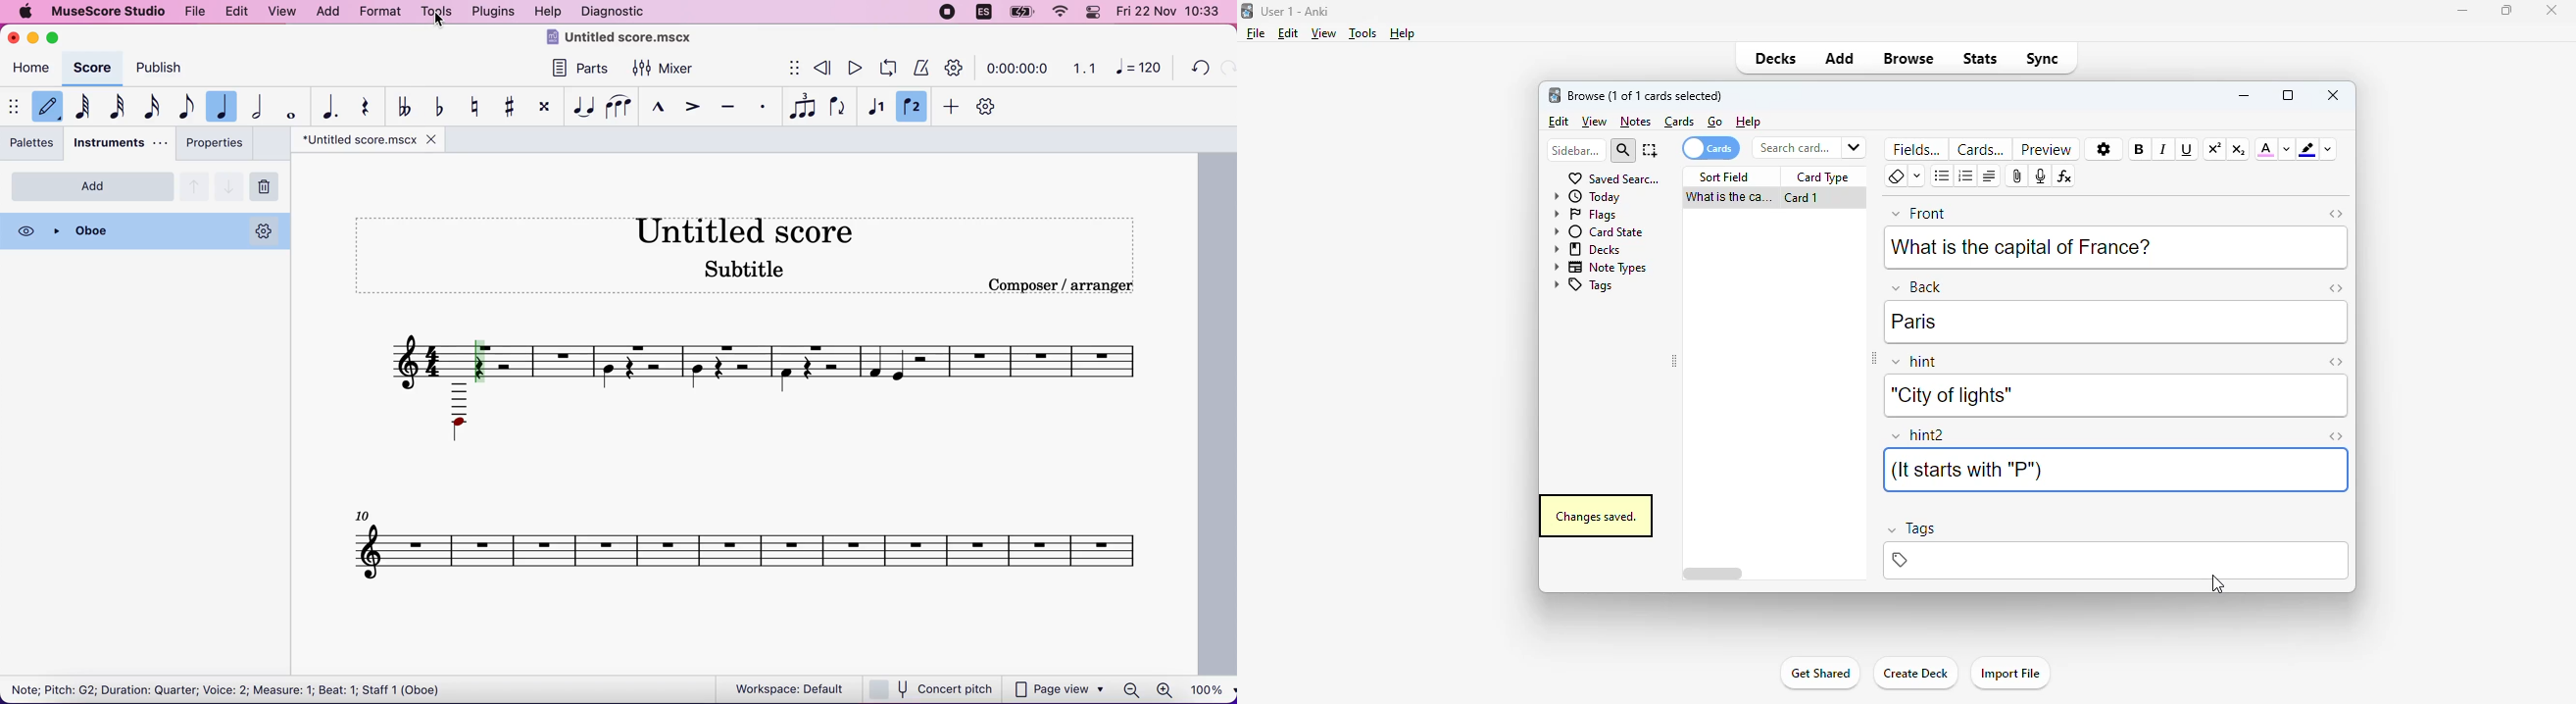 This screenshot has height=728, width=2576. I want to click on mixer, so click(665, 70).